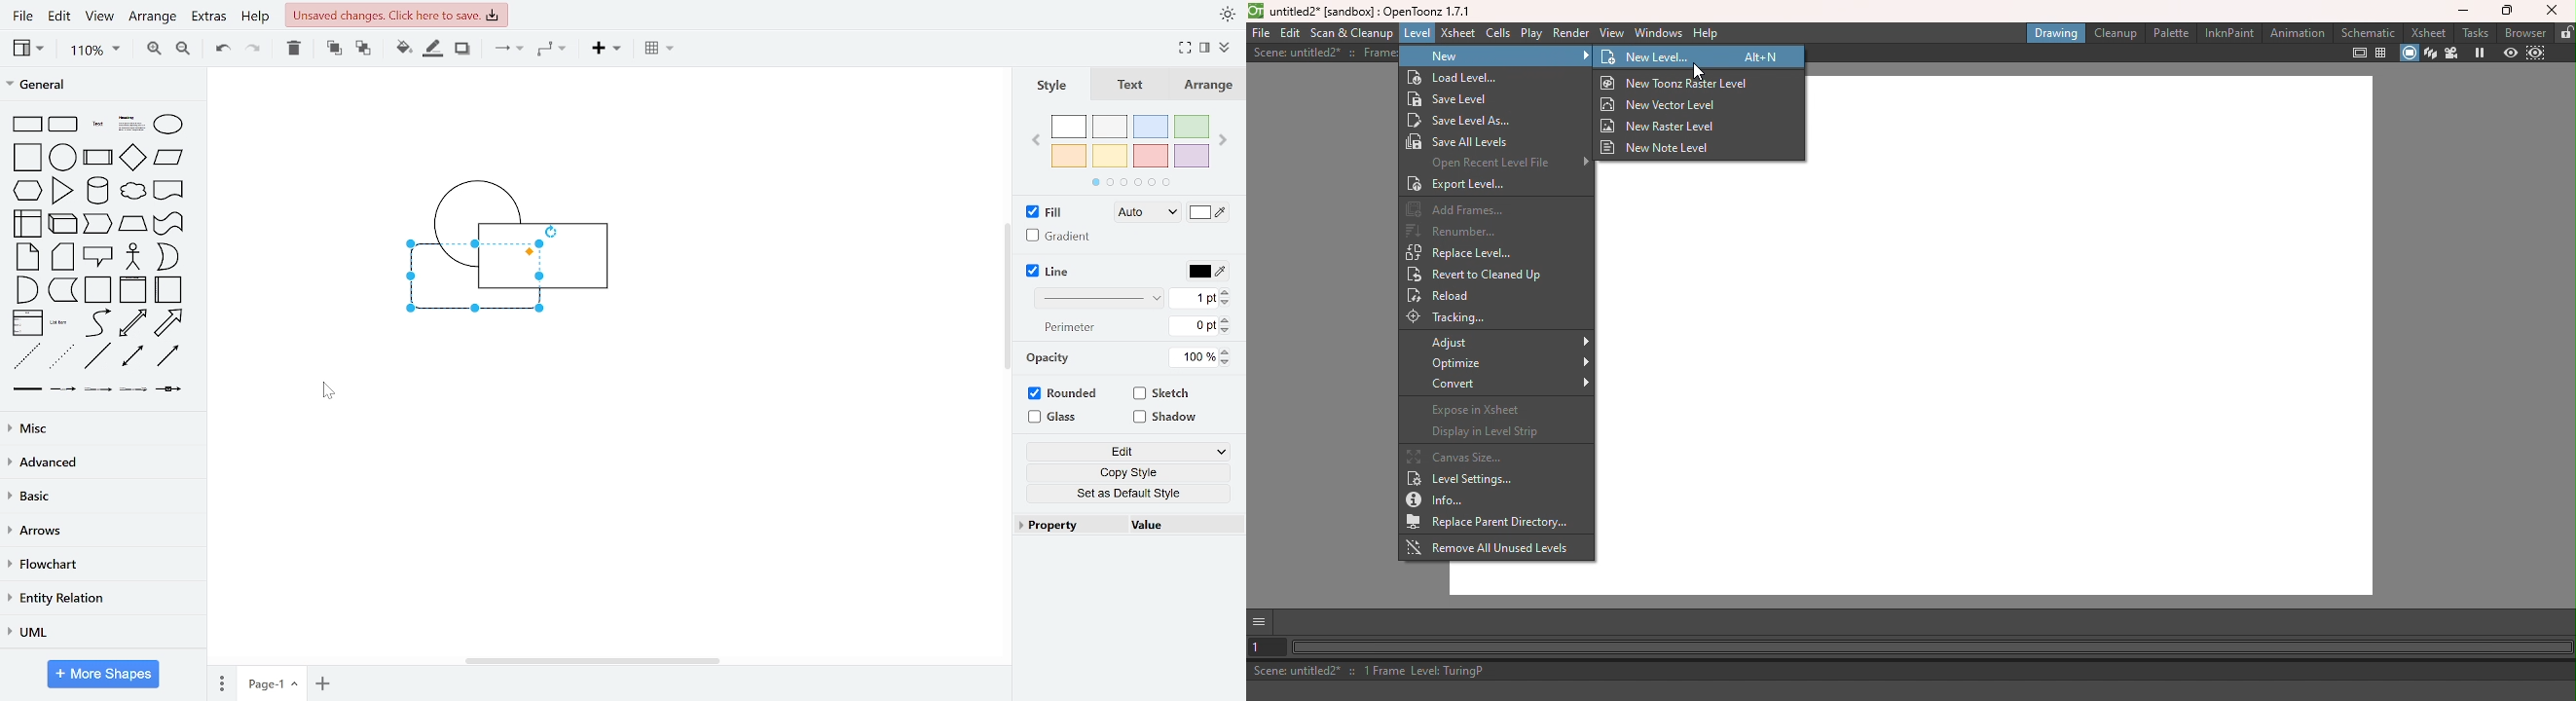 The width and height of the screenshot is (2576, 728). What do you see at coordinates (1457, 209) in the screenshot?
I see `Add frames` at bounding box center [1457, 209].